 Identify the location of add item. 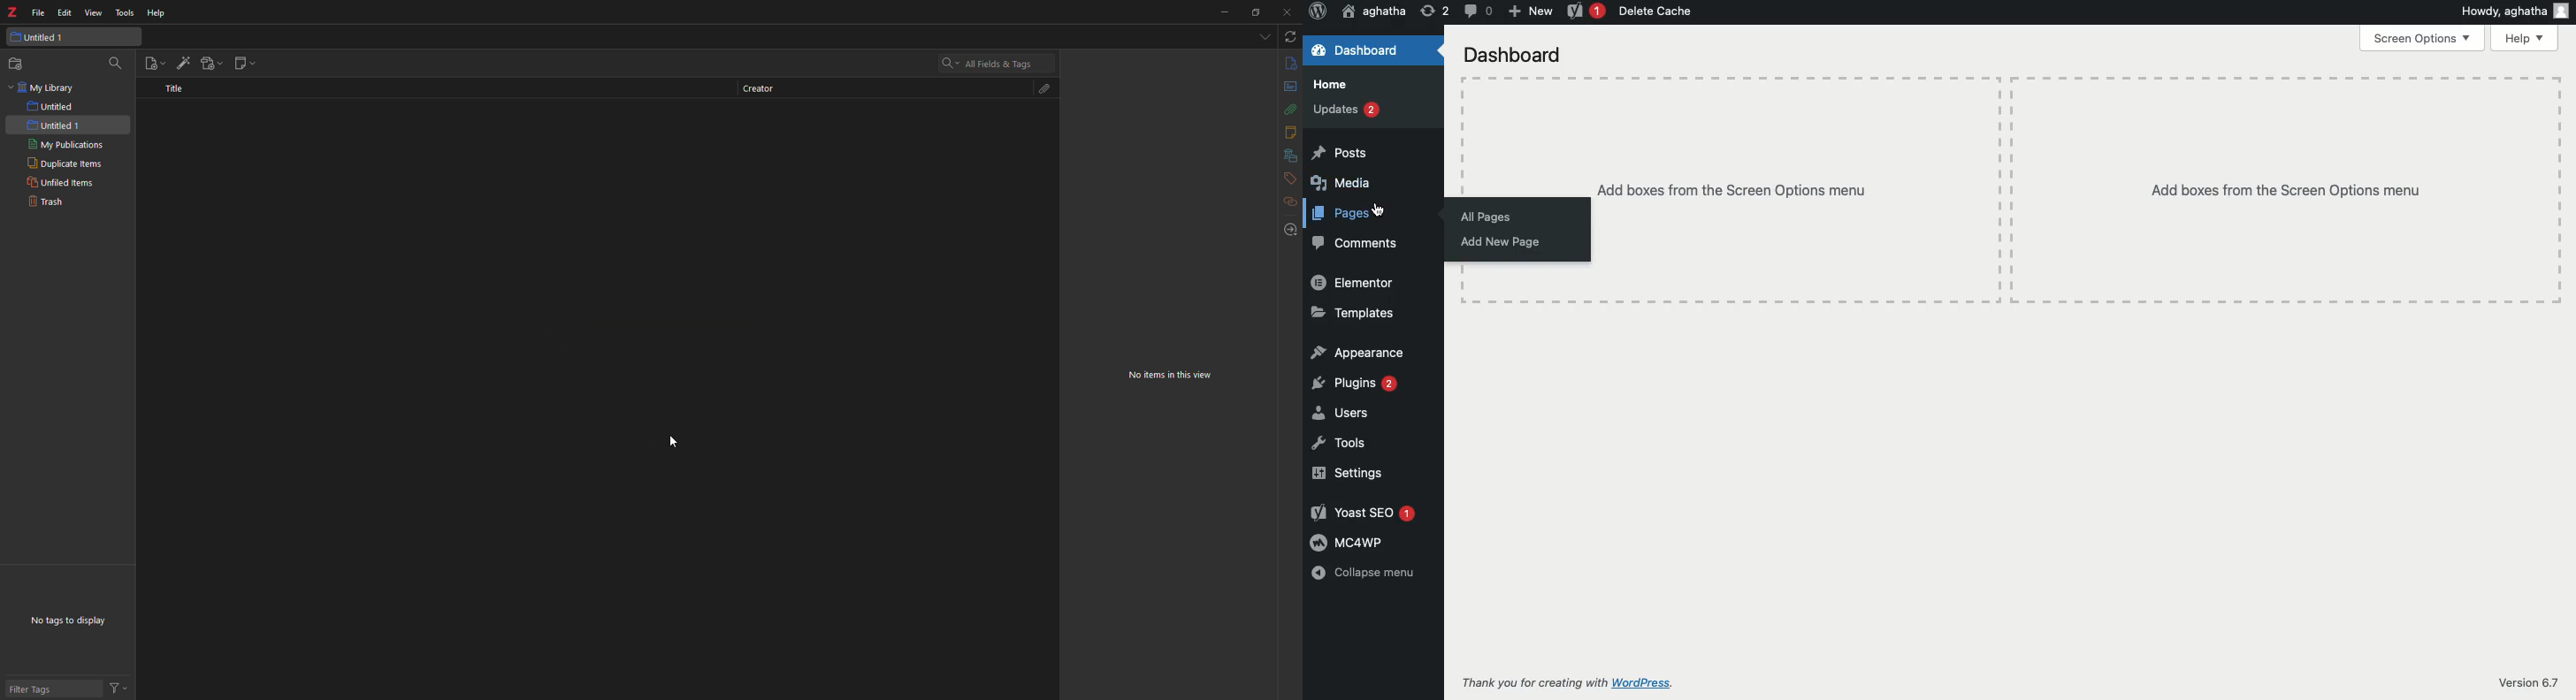
(185, 62).